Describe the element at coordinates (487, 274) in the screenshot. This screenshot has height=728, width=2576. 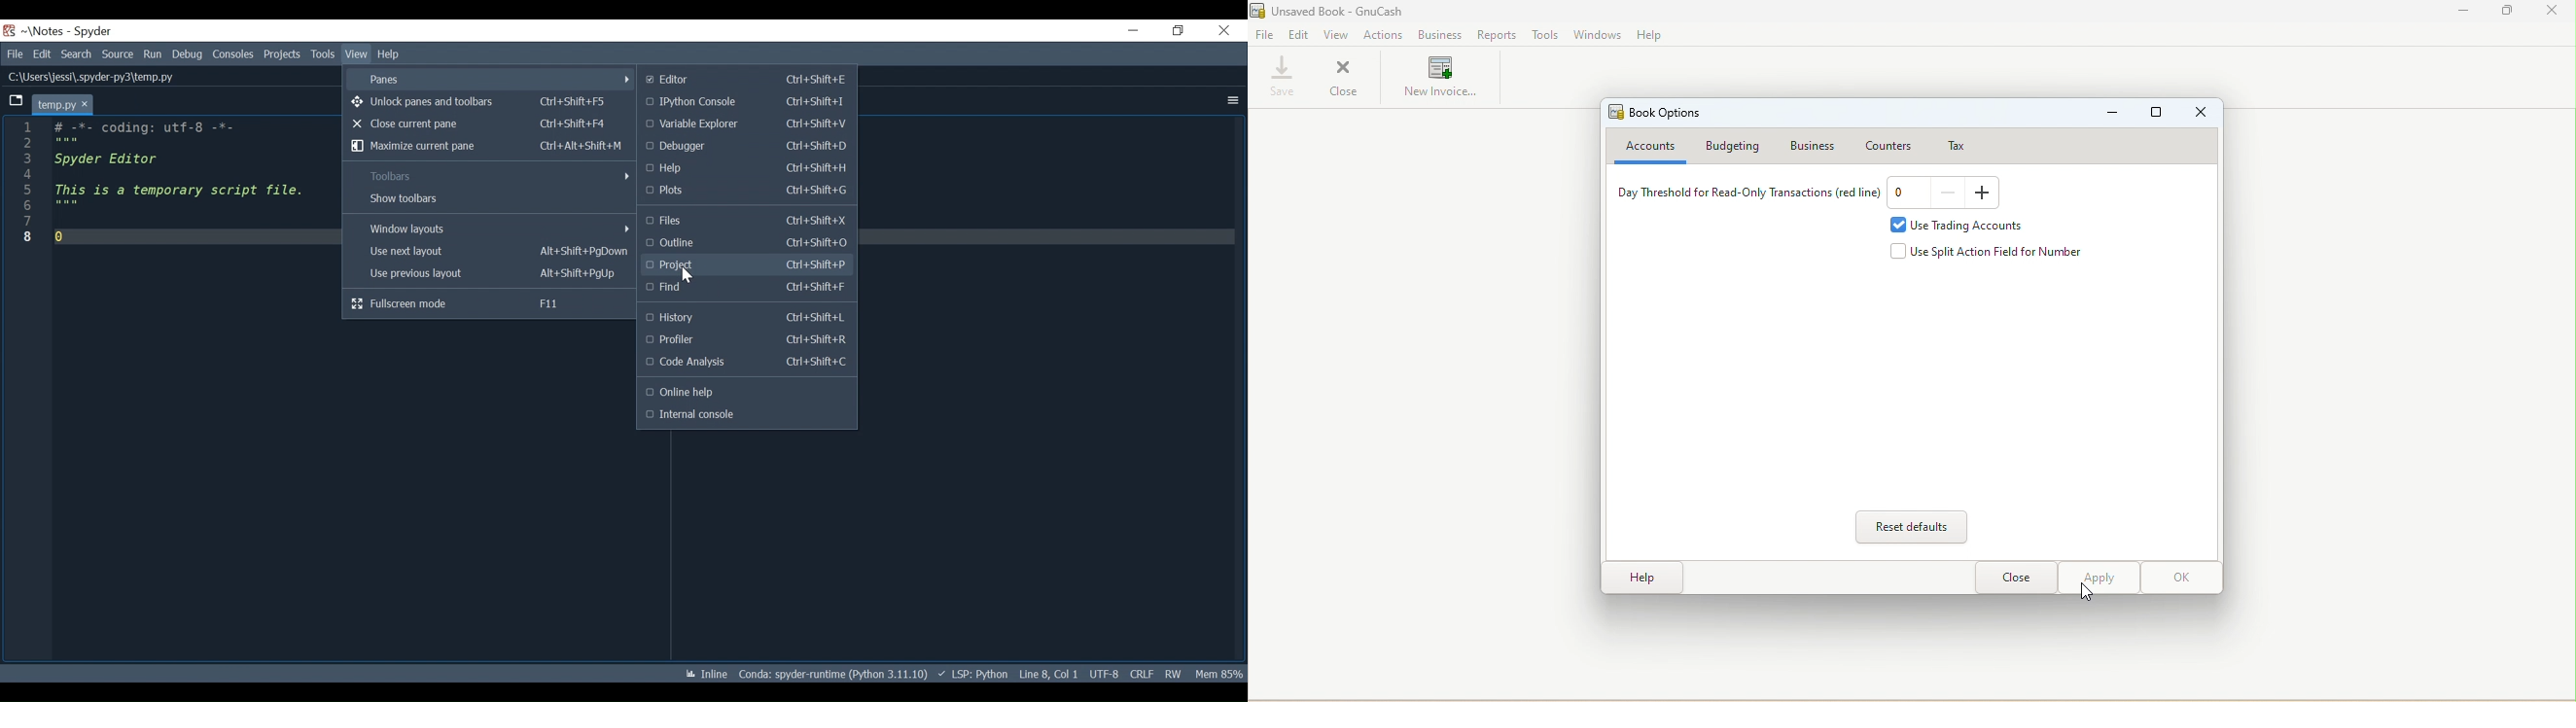
I see `Use Previous layout` at that location.